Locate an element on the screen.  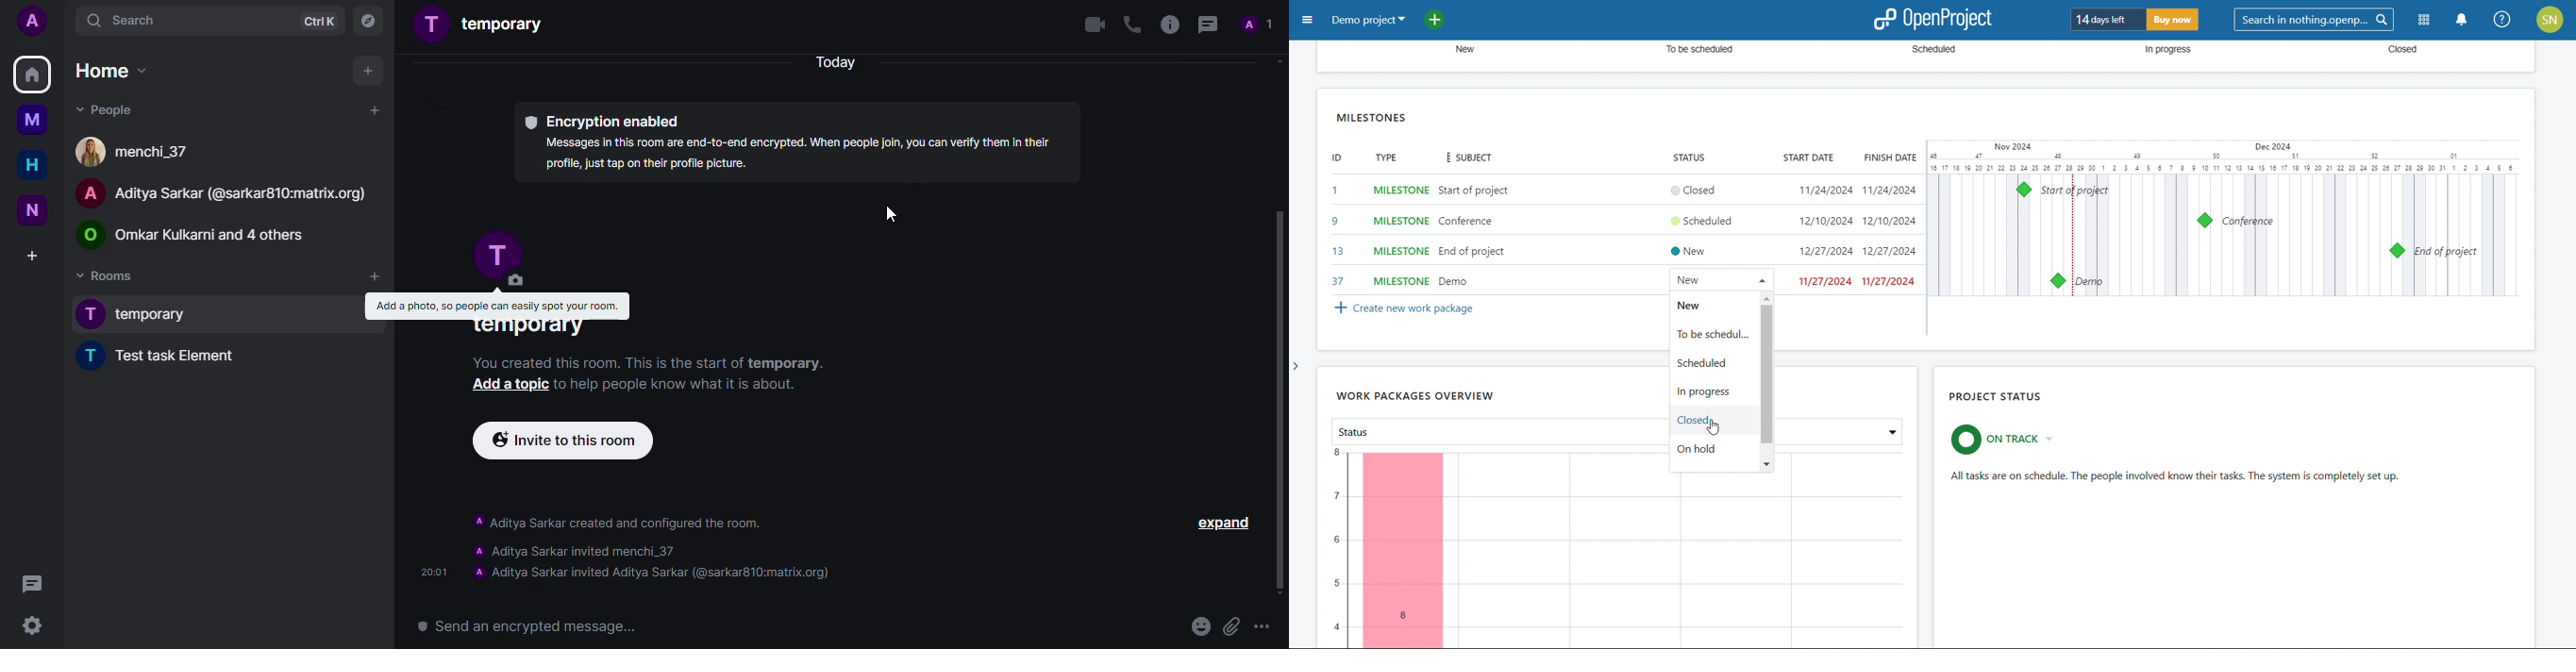
video call is located at coordinates (1085, 25).